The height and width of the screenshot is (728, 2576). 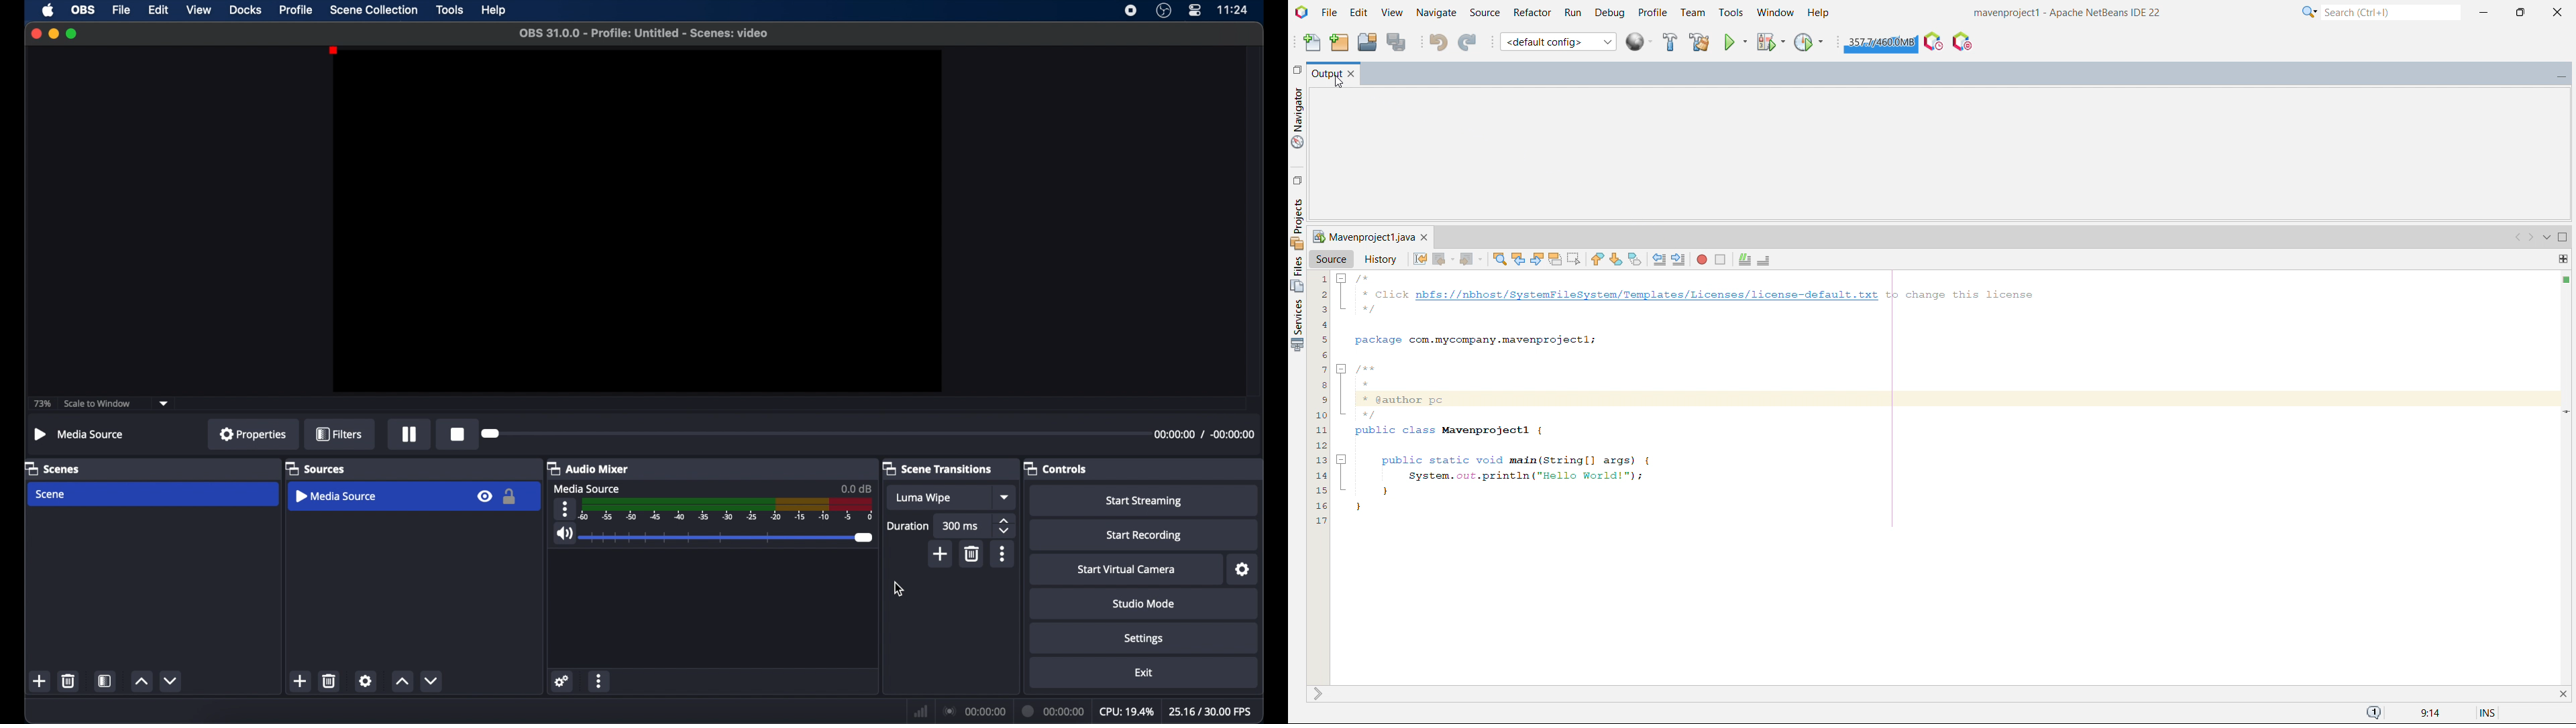 I want to click on 73%, so click(x=42, y=404).